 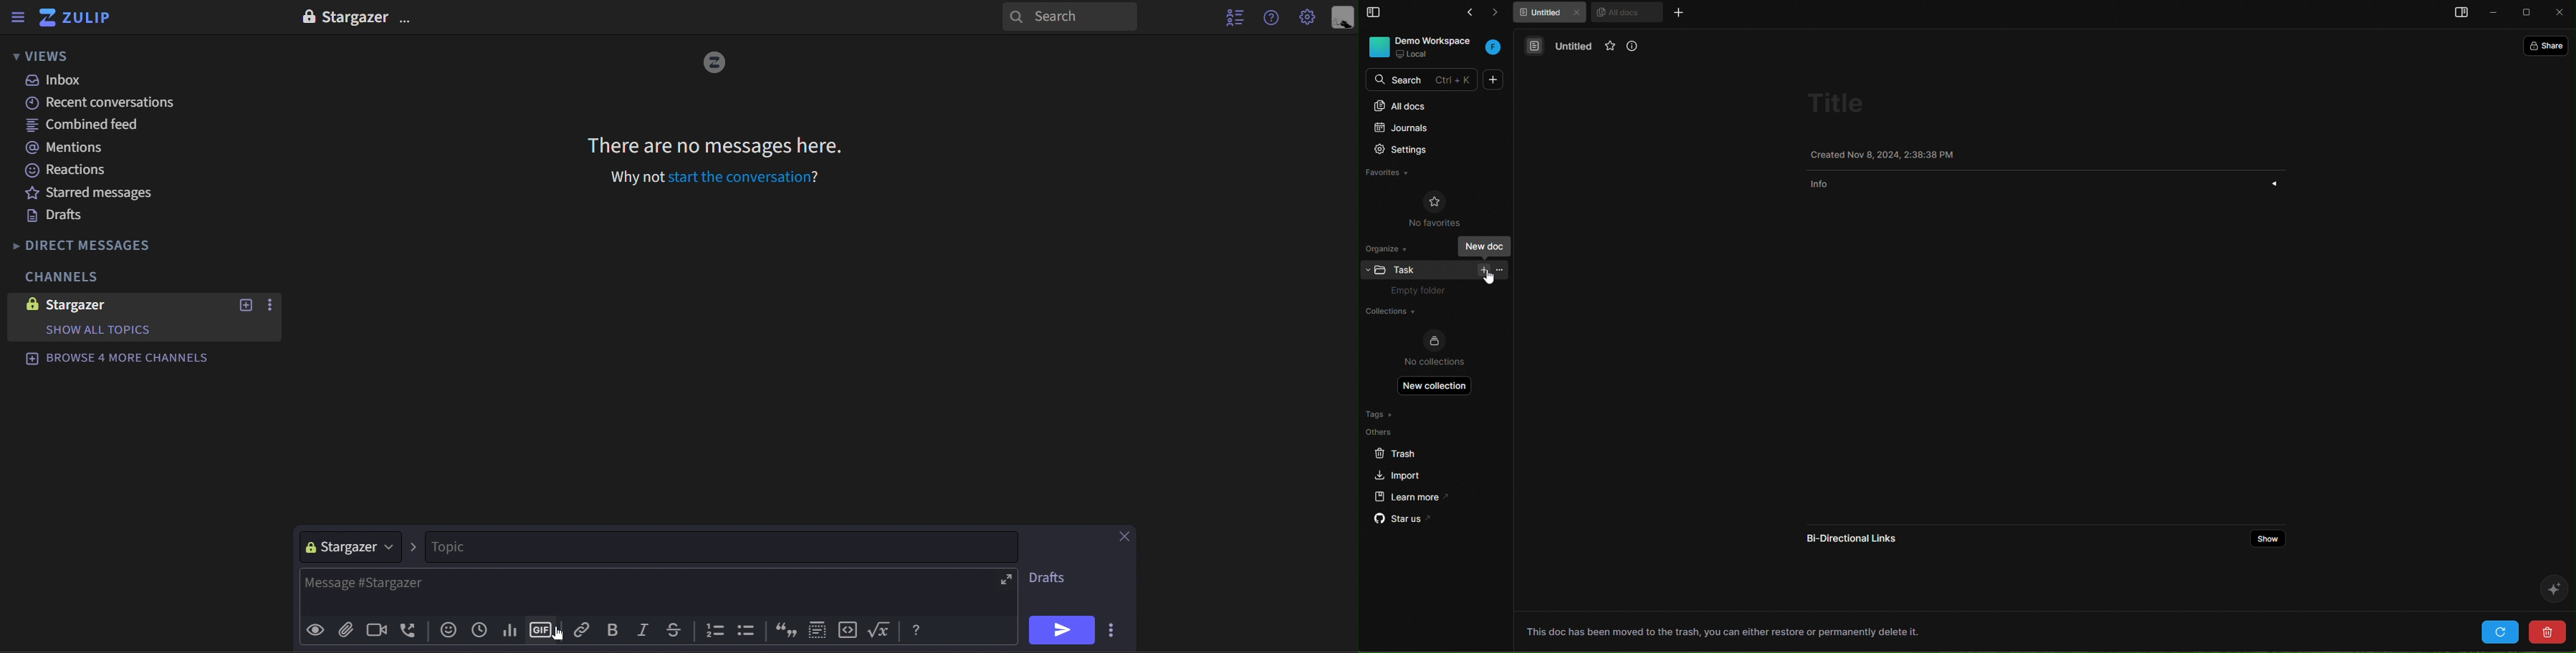 What do you see at coordinates (1050, 576) in the screenshot?
I see `drafts` at bounding box center [1050, 576].